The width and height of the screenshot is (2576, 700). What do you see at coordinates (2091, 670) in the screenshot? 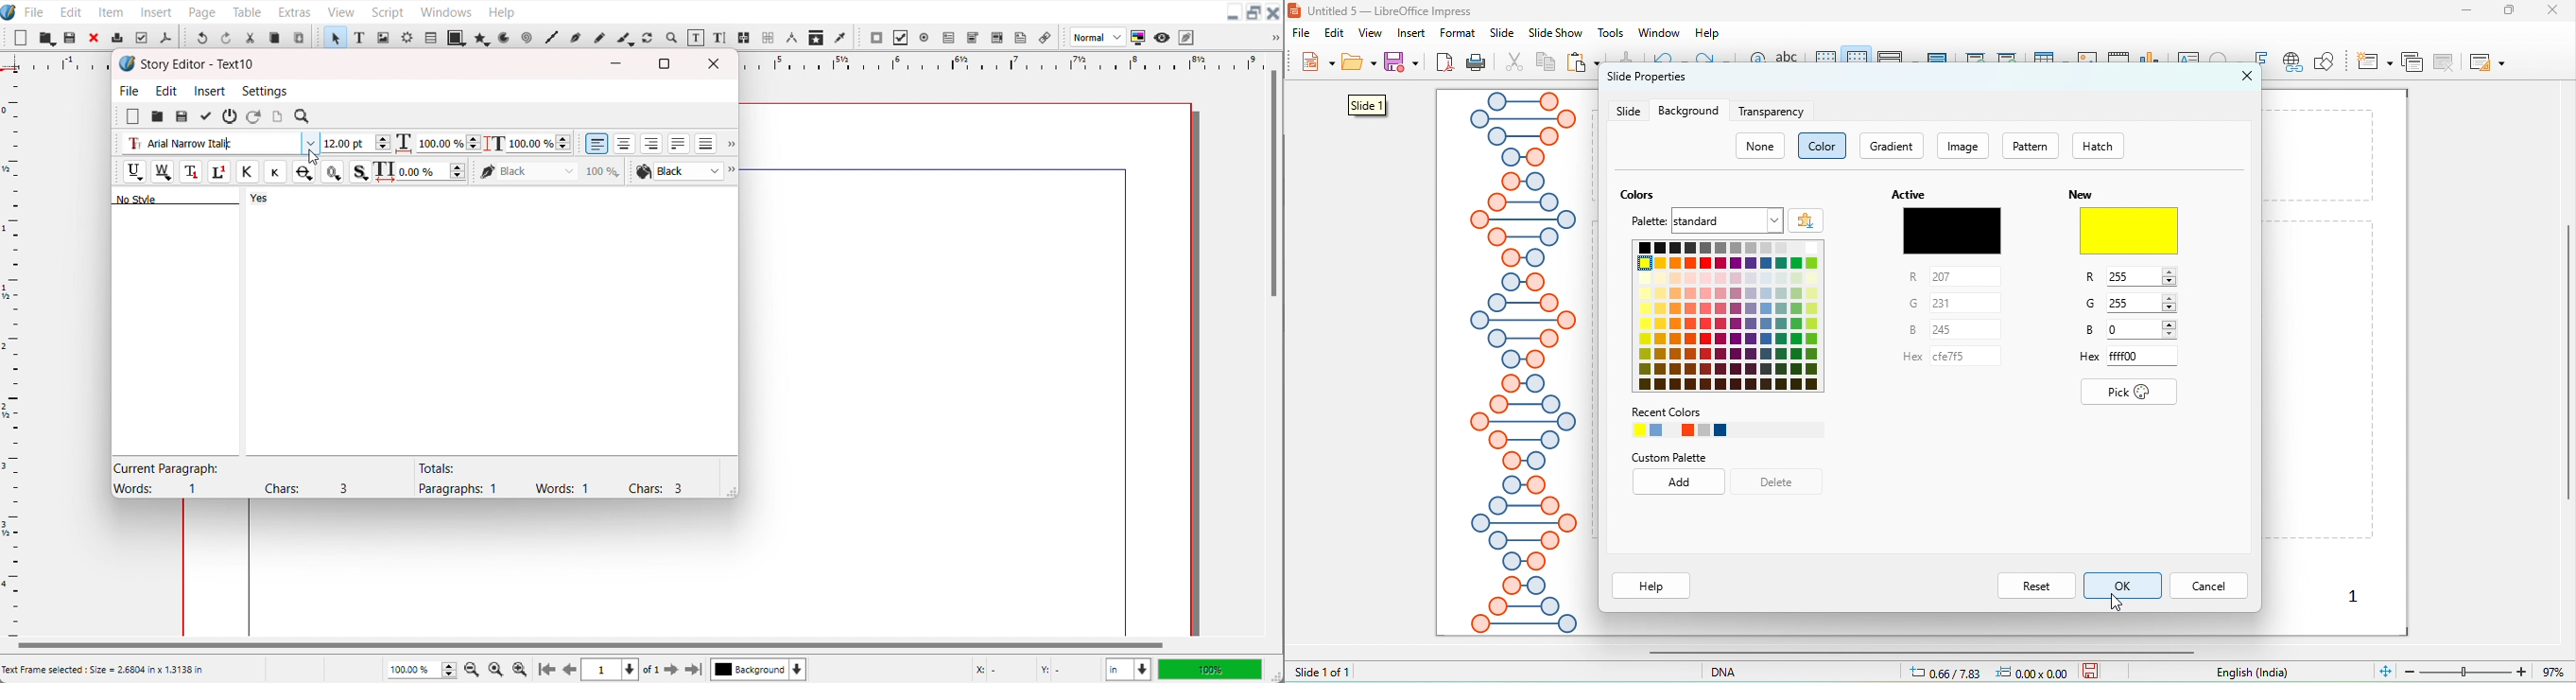
I see `save` at bounding box center [2091, 670].